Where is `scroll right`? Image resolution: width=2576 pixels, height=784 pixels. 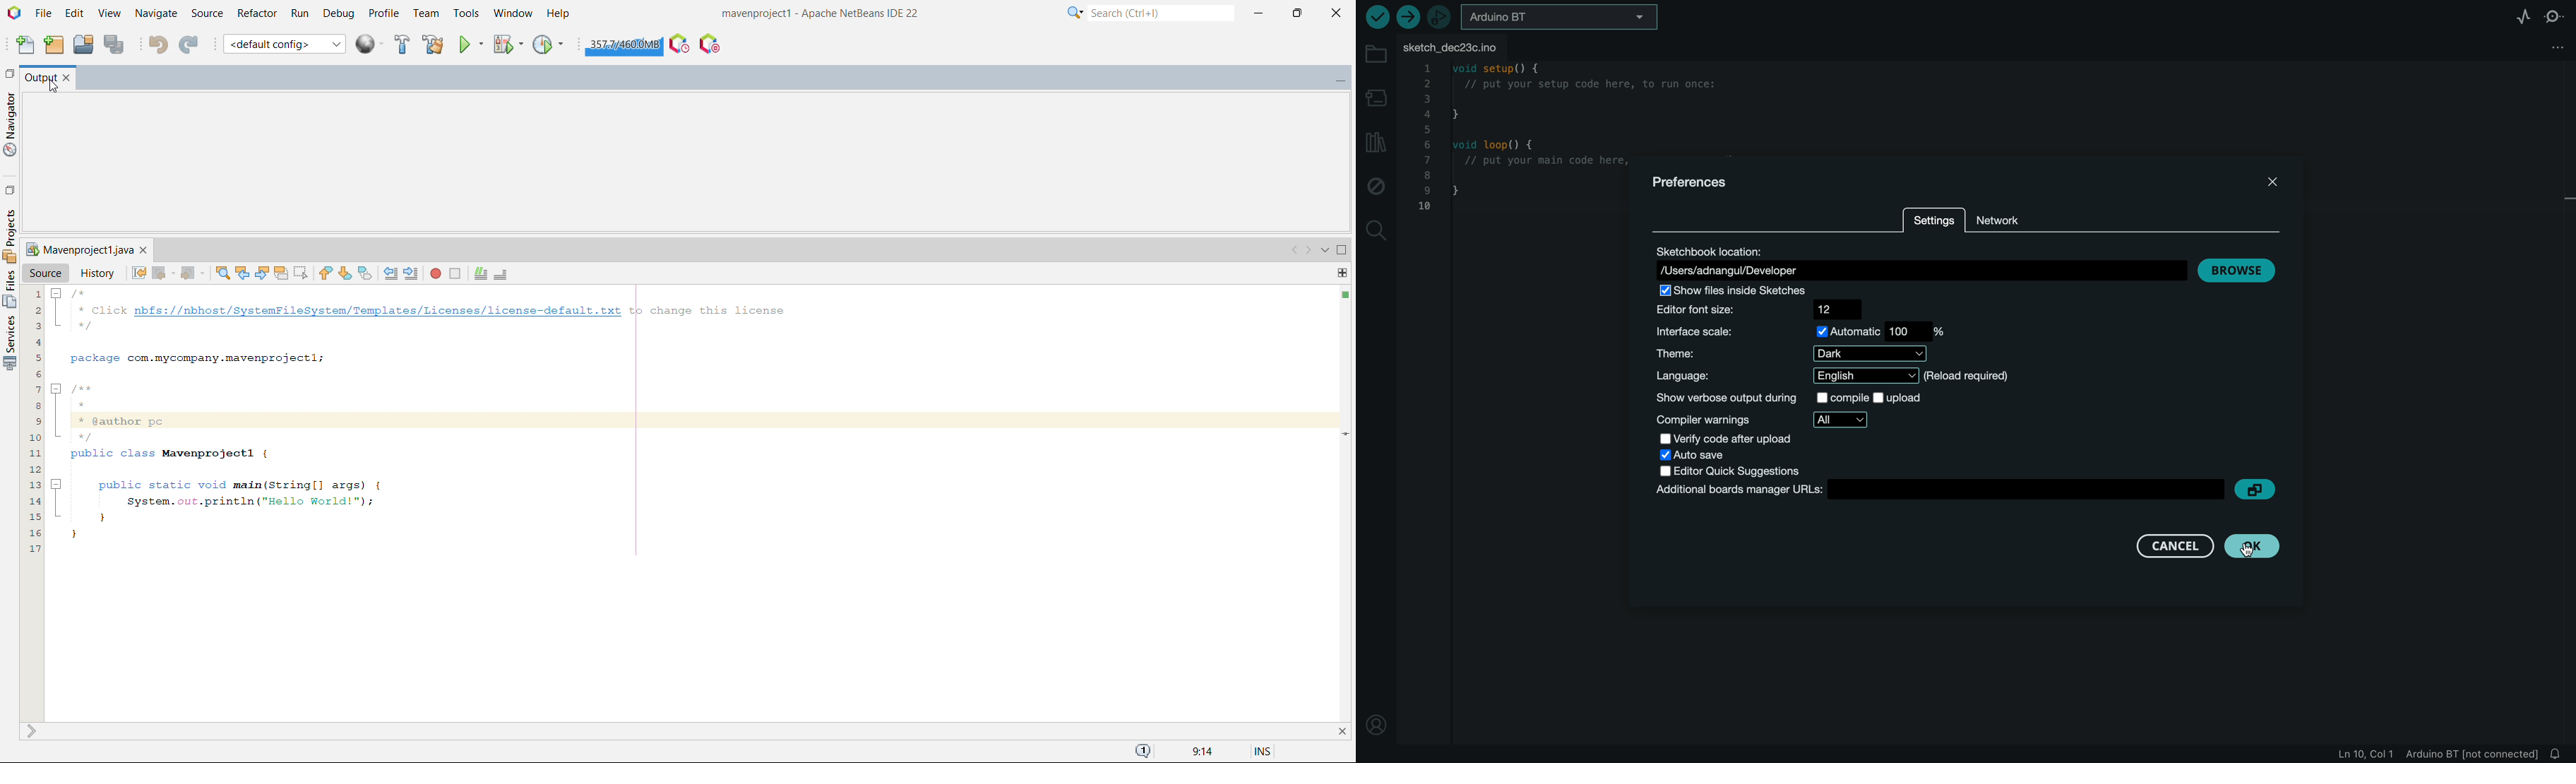 scroll right is located at coordinates (1308, 251).